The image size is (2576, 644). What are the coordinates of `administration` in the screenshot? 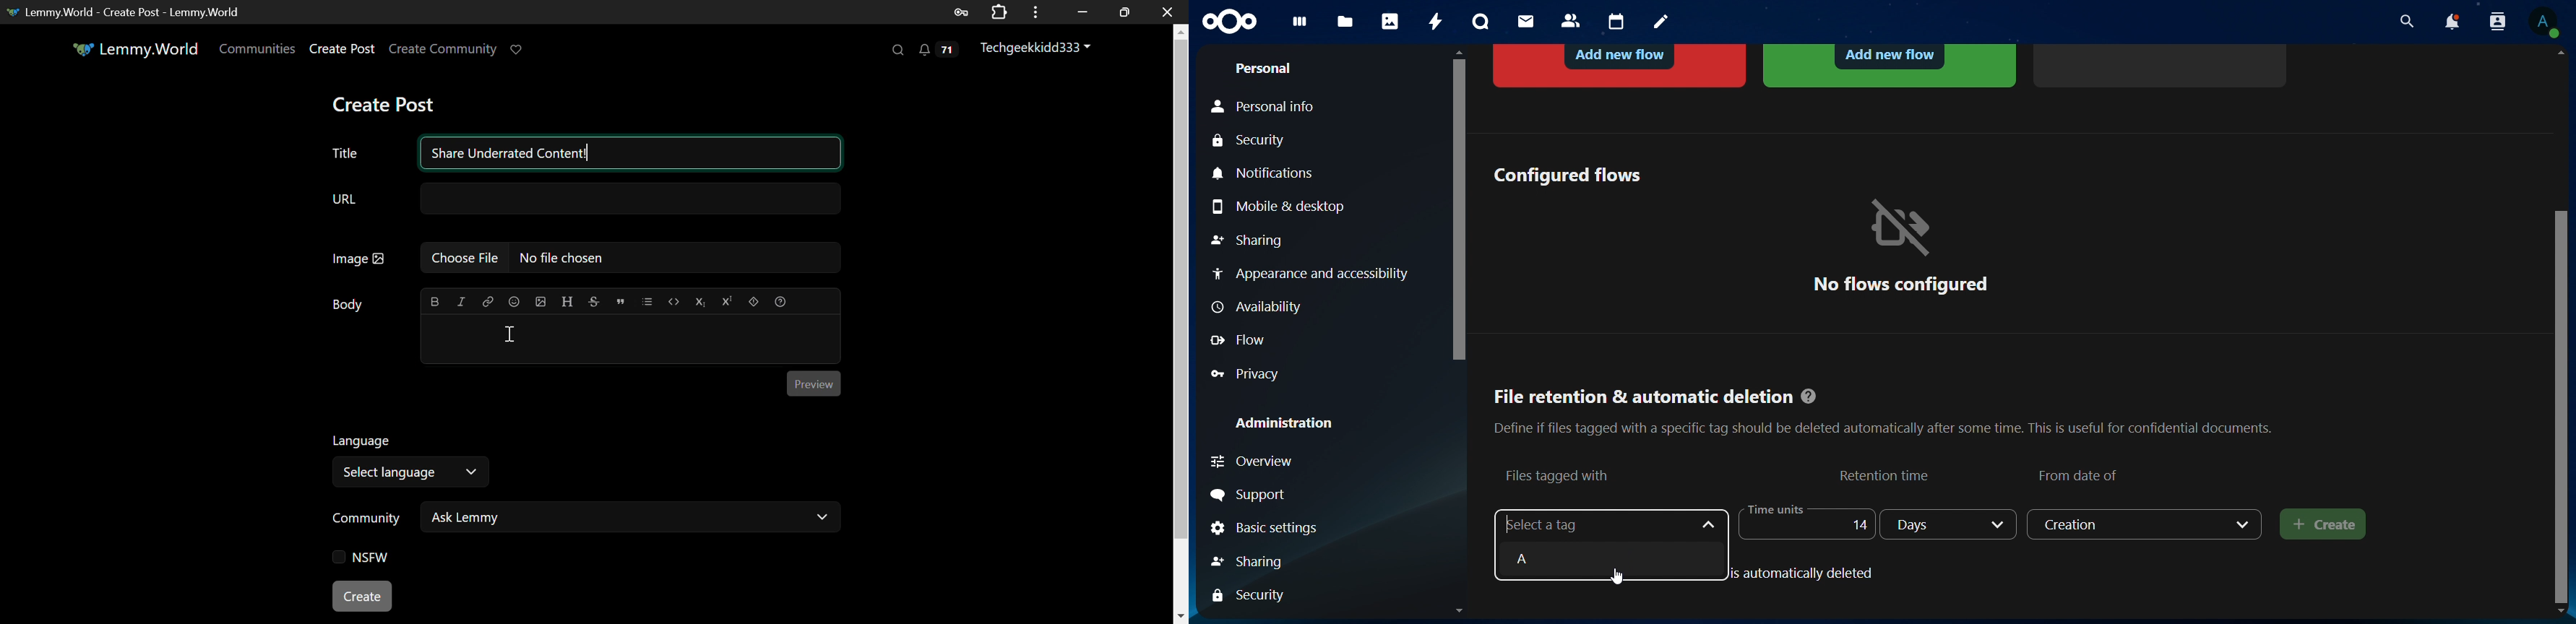 It's located at (1285, 422).